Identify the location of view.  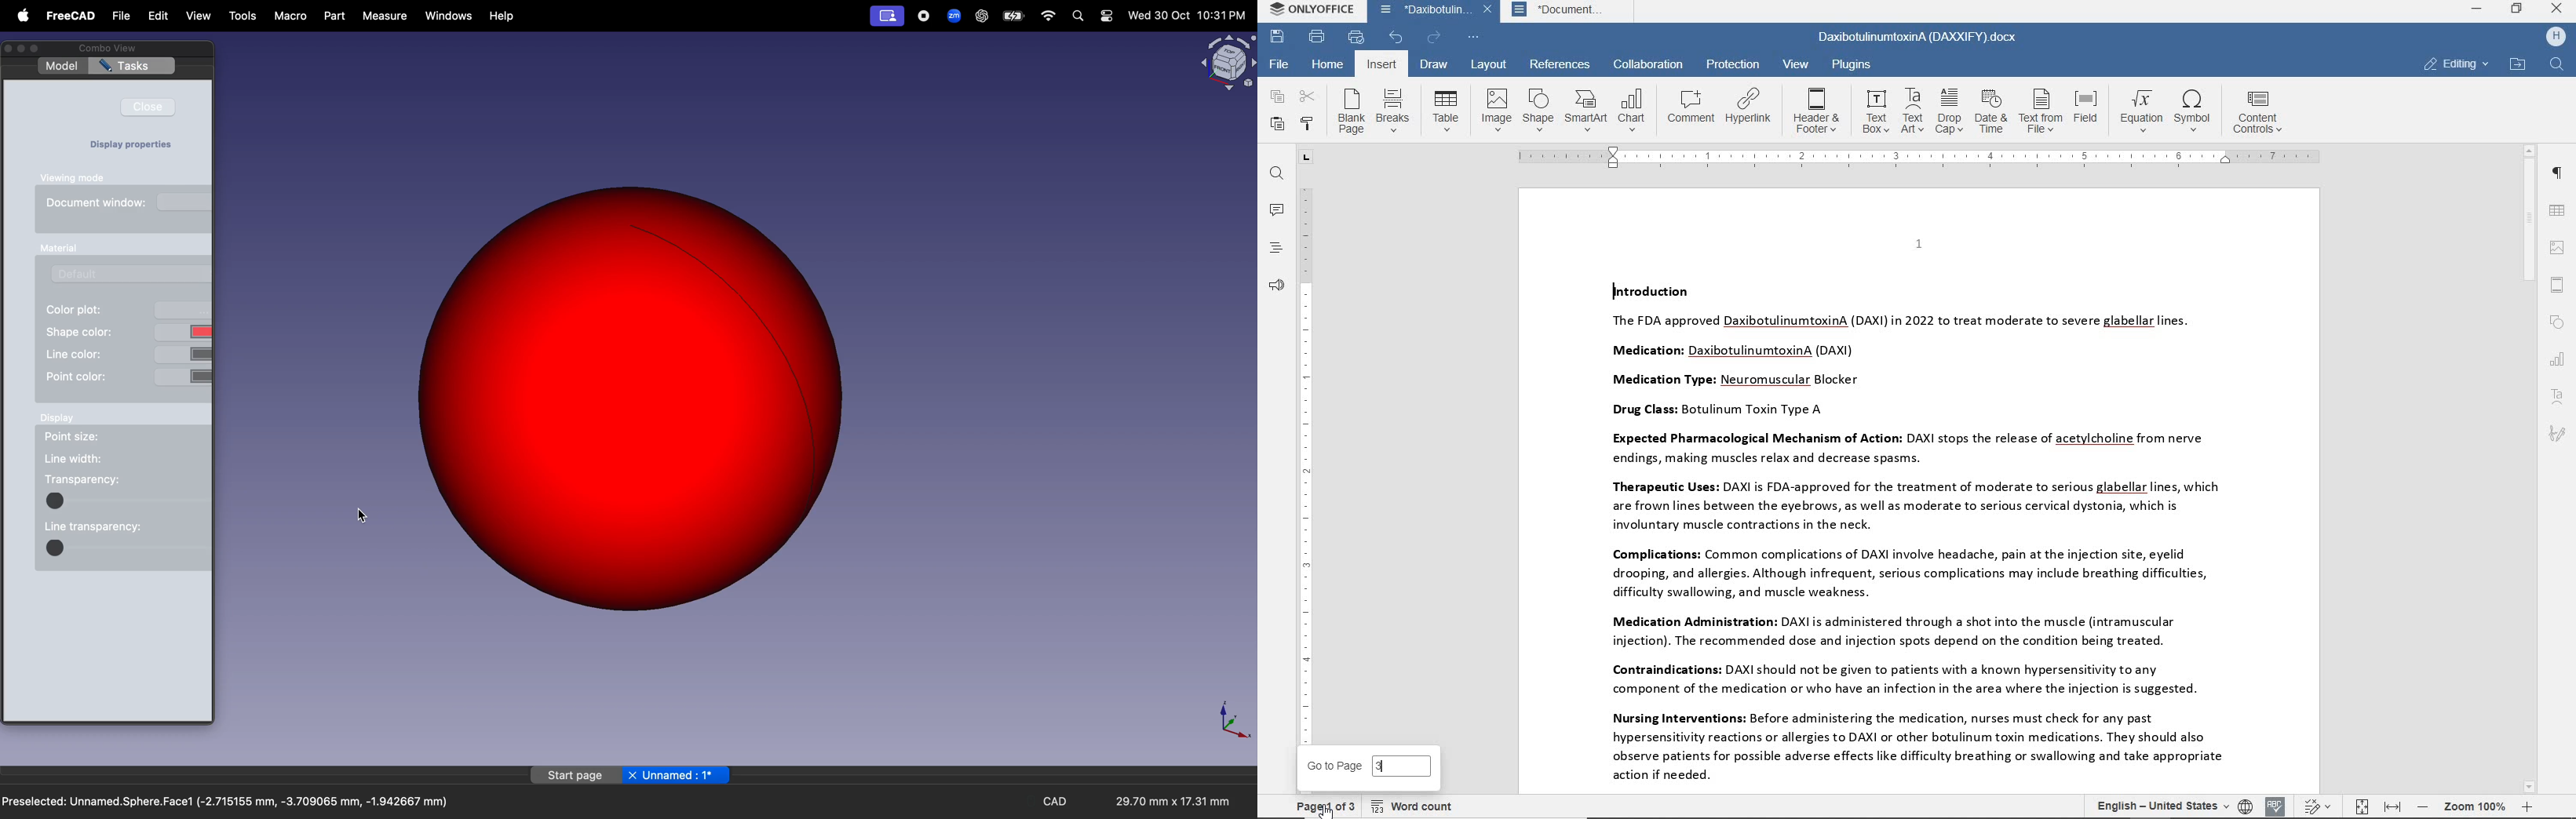
(1794, 64).